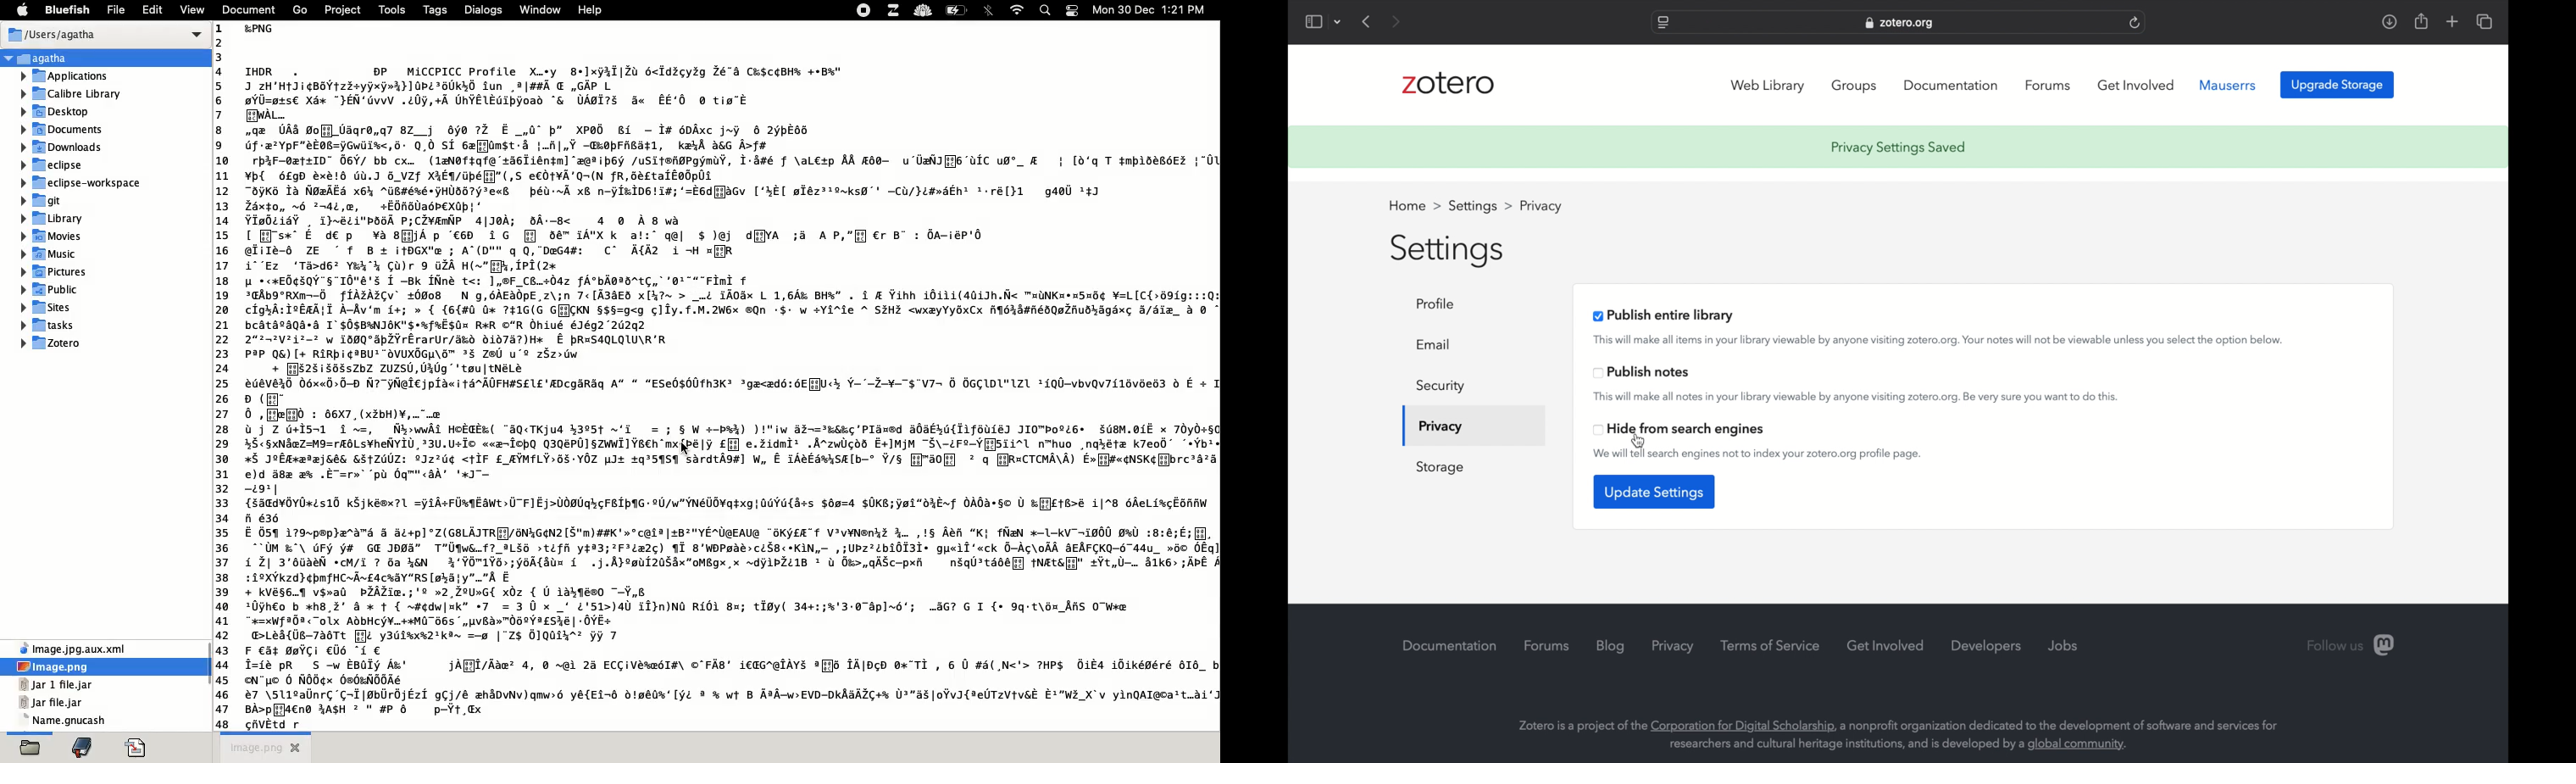 The width and height of the screenshot is (2576, 784). Describe the element at coordinates (58, 110) in the screenshot. I see `desktop` at that location.